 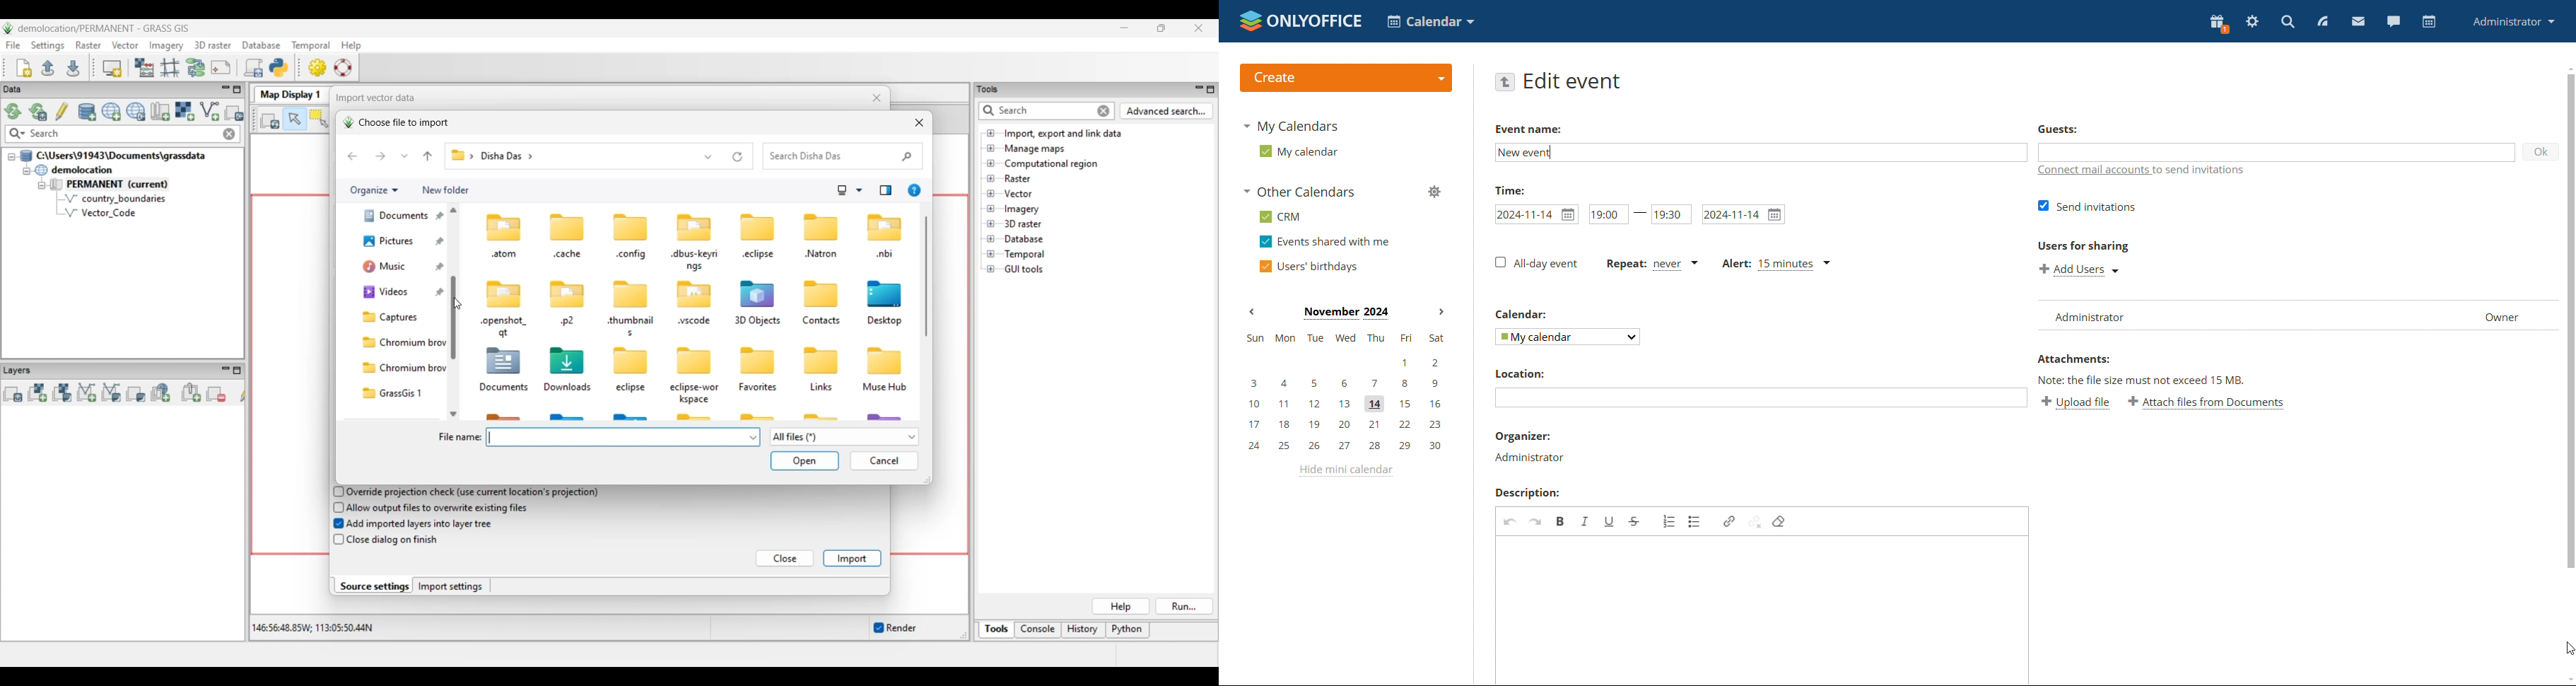 What do you see at coordinates (1524, 317) in the screenshot?
I see `Calendar` at bounding box center [1524, 317].